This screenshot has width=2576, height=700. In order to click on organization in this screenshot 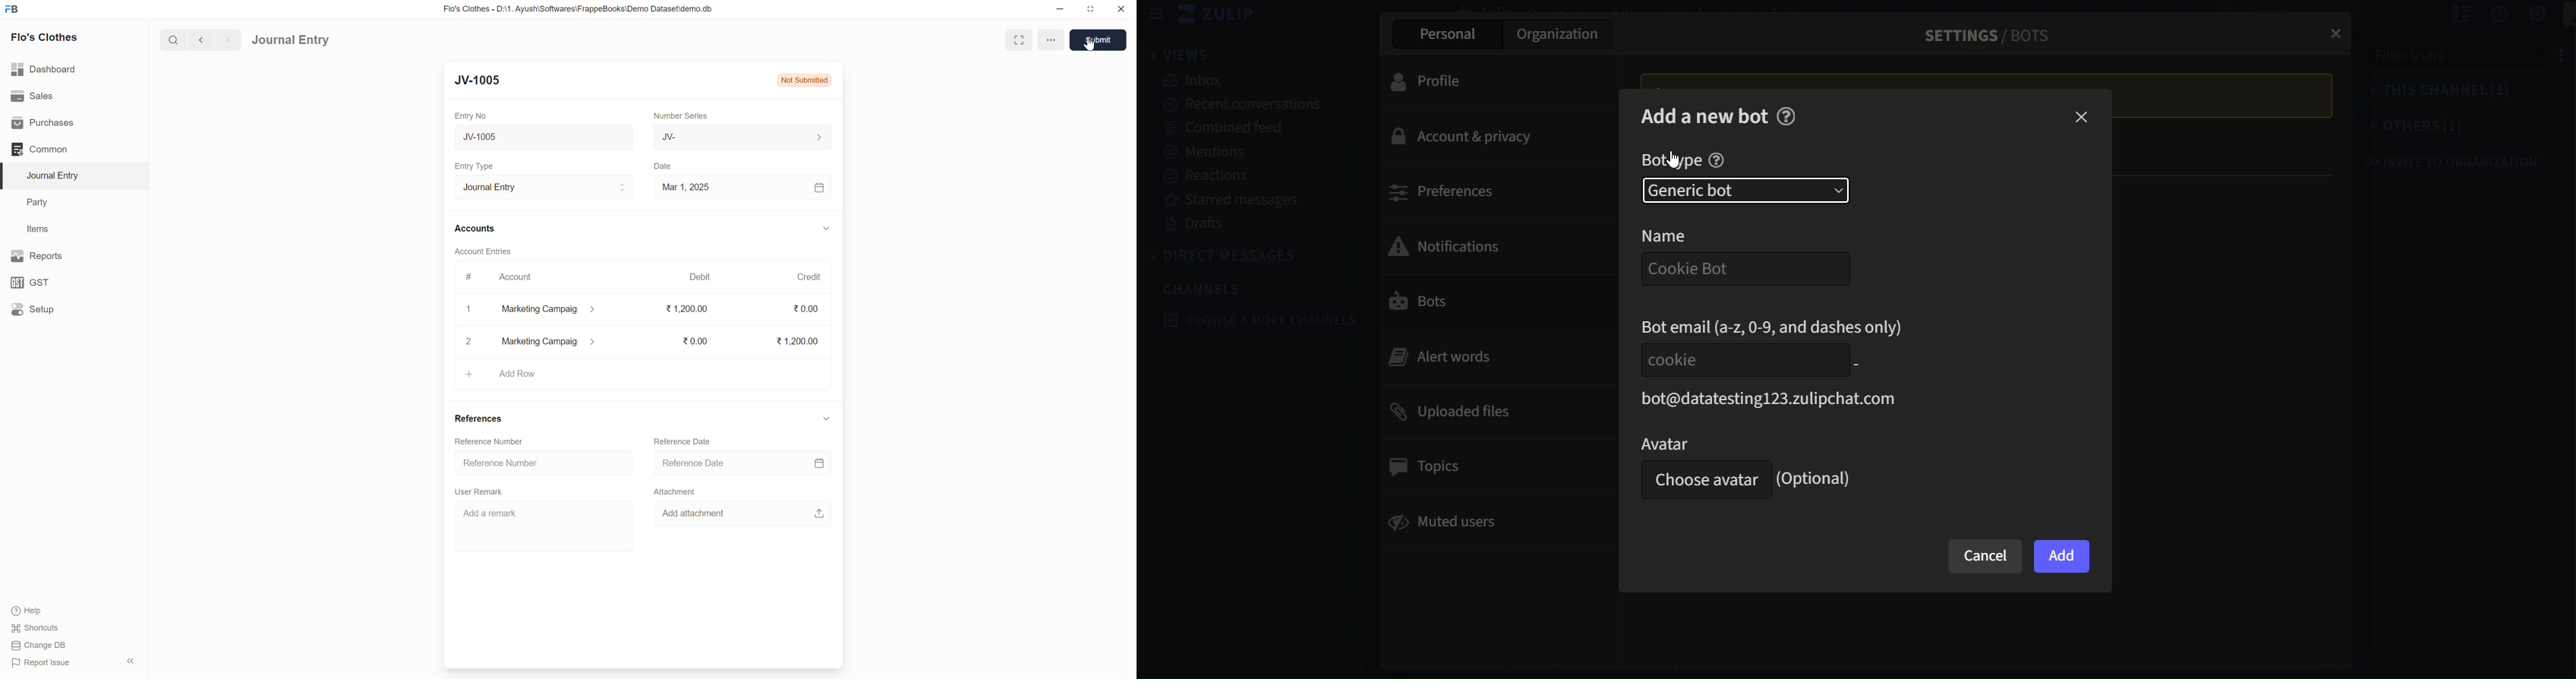, I will do `click(1559, 37)`.